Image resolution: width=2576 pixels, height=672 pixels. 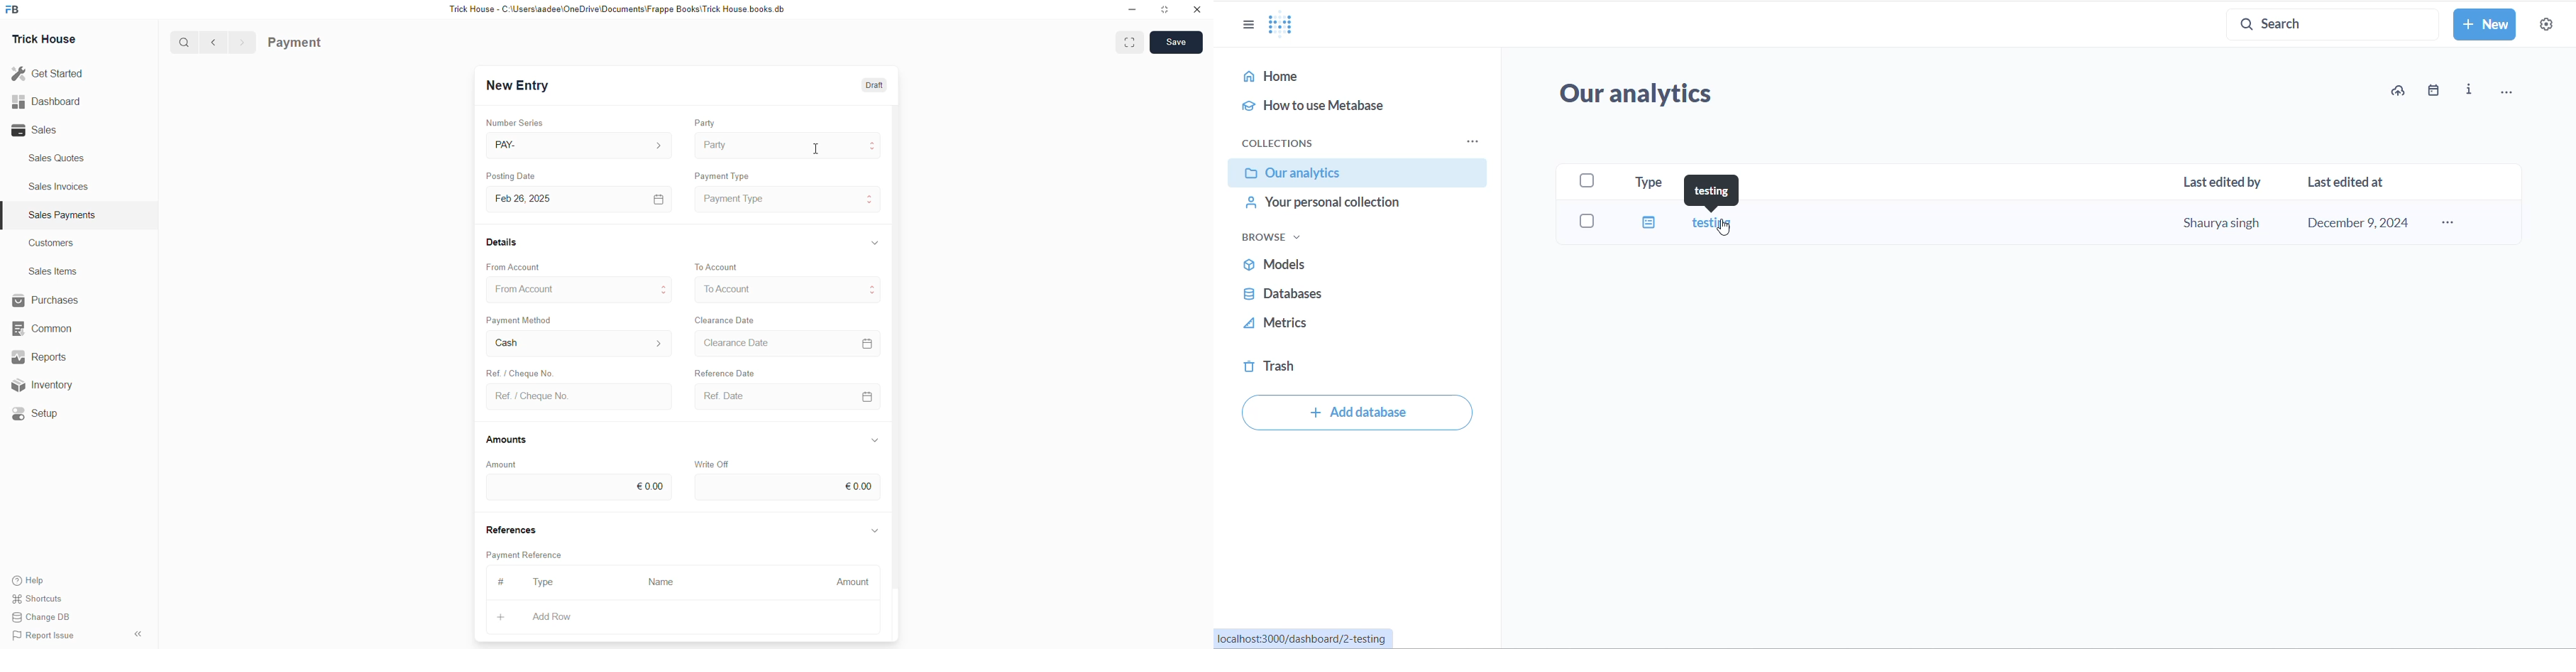 I want to click on Dashboard, so click(x=46, y=104).